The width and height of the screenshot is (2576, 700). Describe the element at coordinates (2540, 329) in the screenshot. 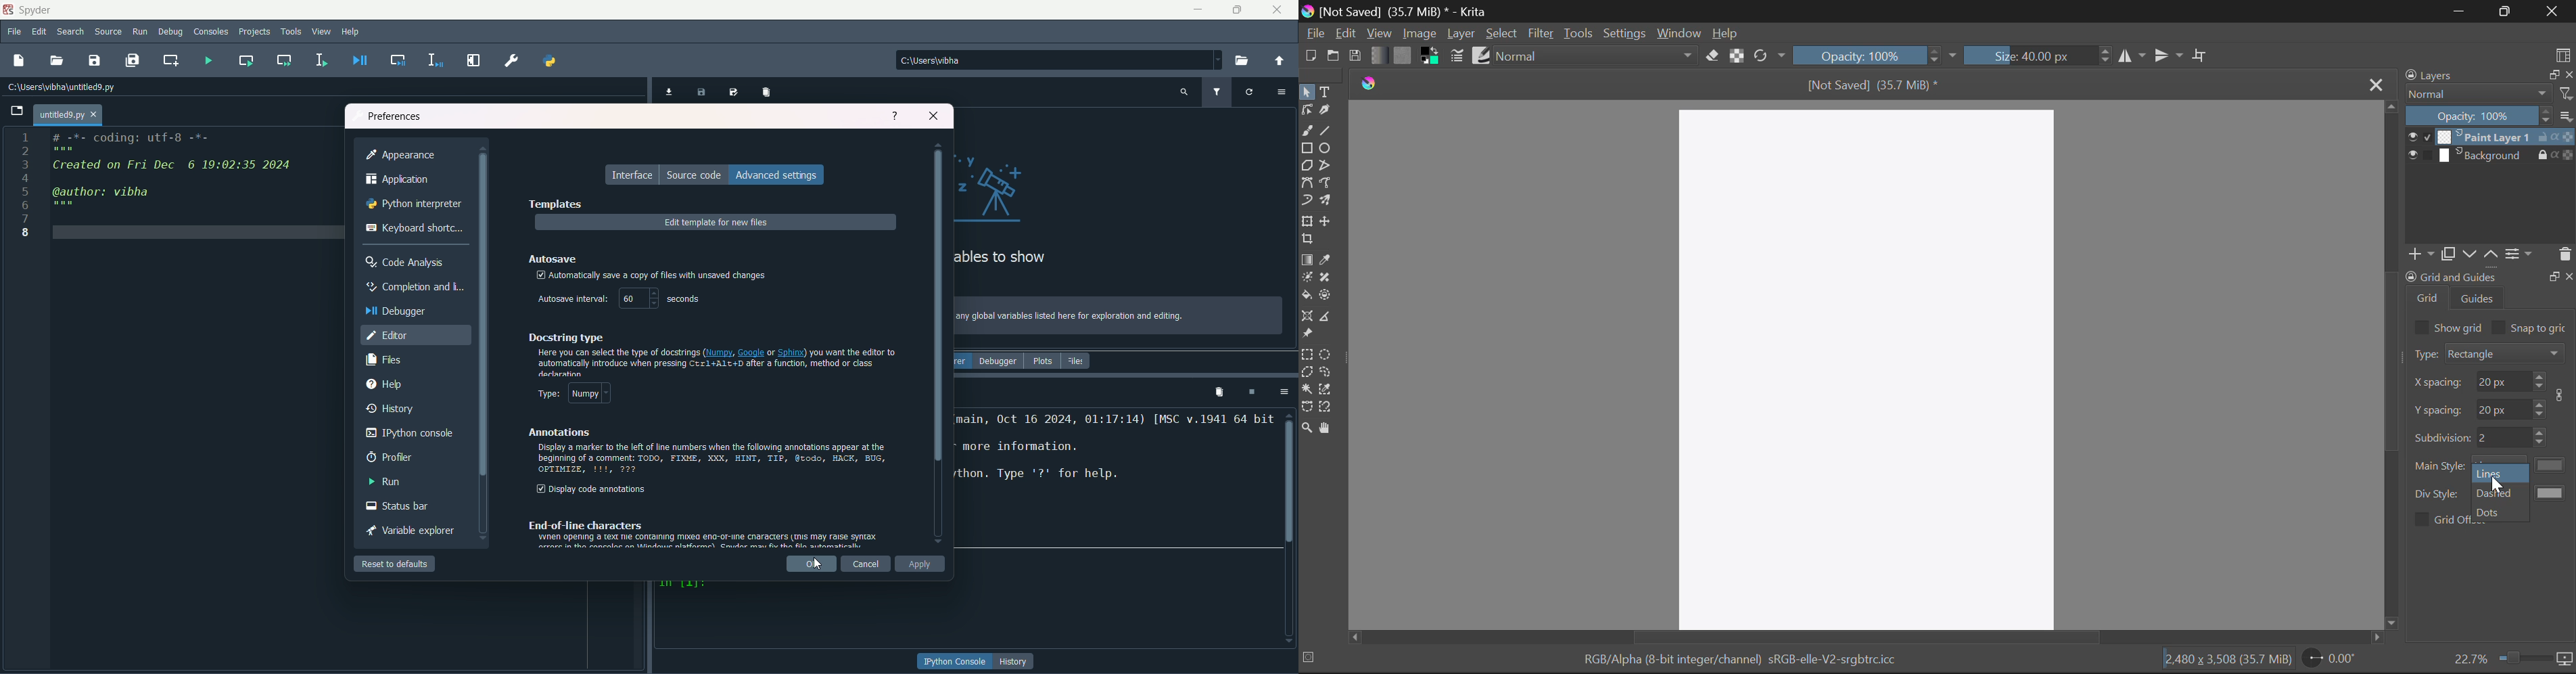

I see `snap to grid` at that location.